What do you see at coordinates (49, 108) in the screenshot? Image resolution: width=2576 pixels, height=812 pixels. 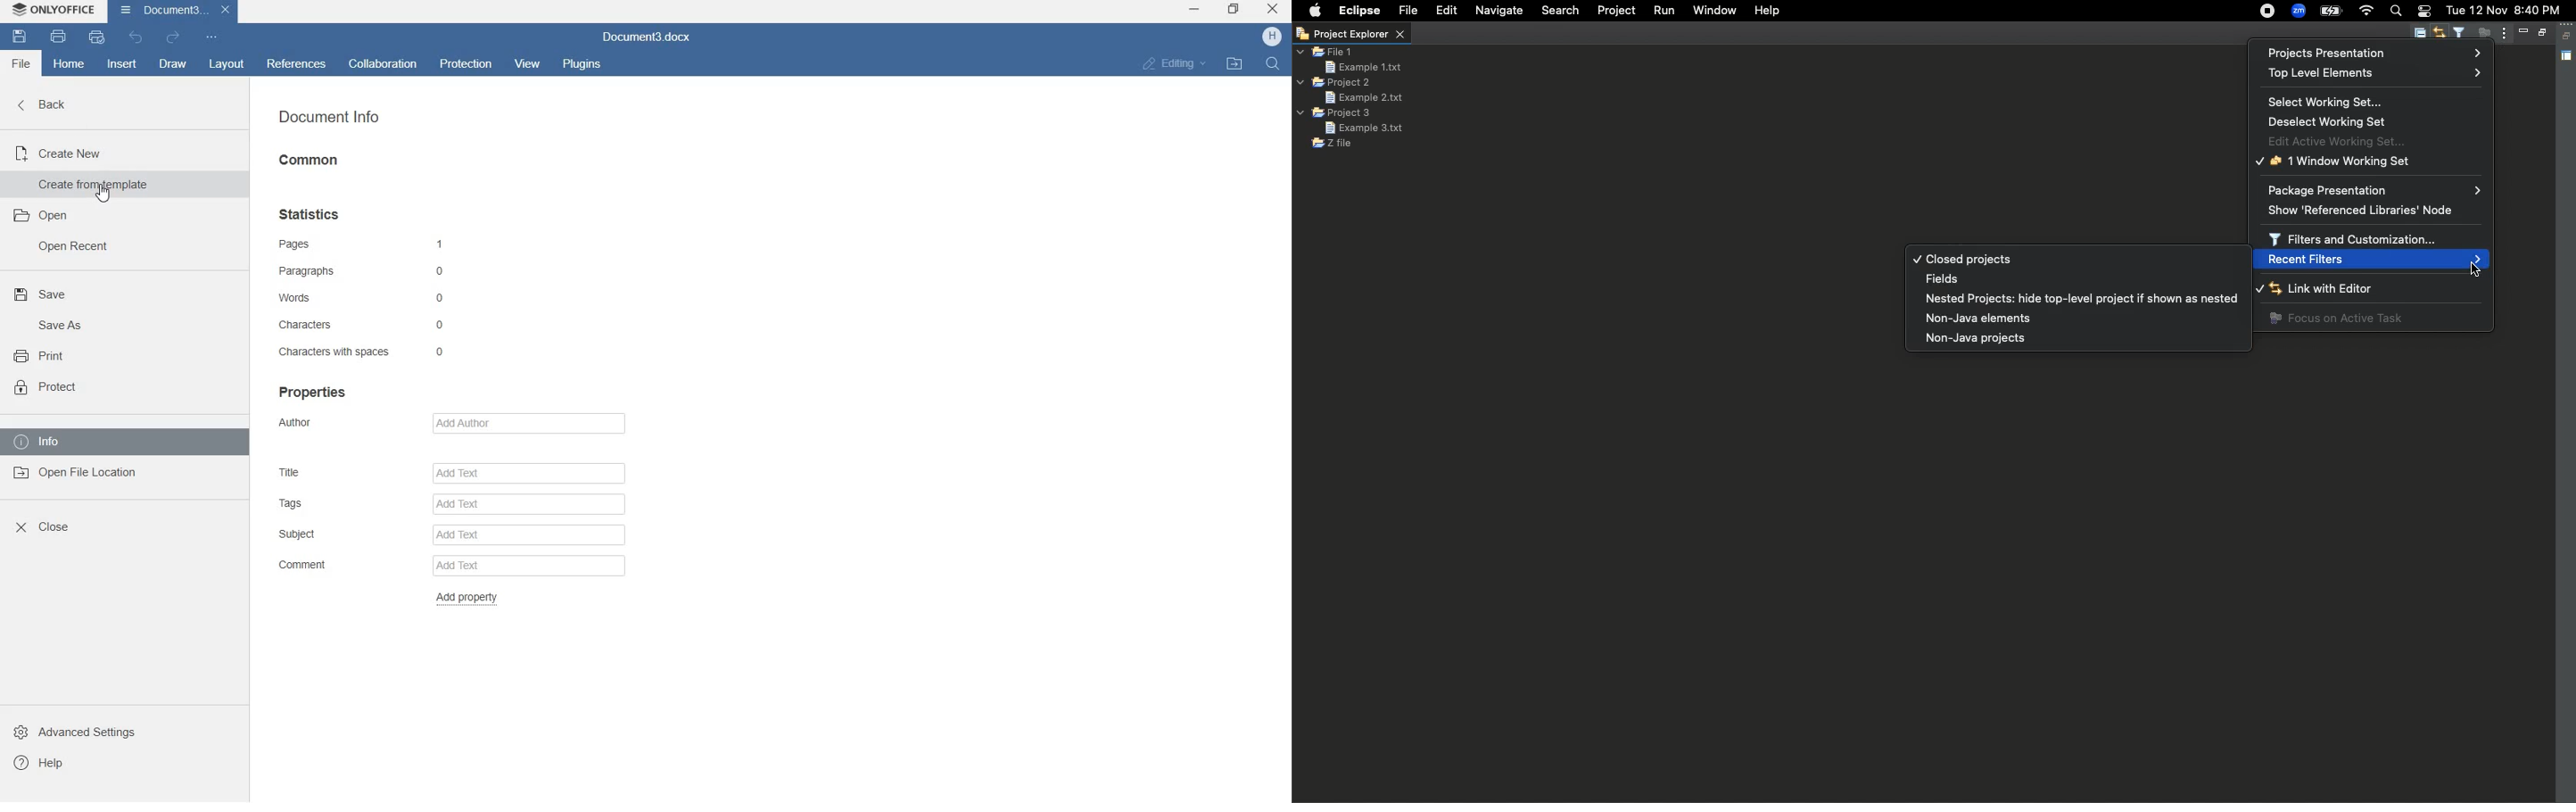 I see `back` at bounding box center [49, 108].